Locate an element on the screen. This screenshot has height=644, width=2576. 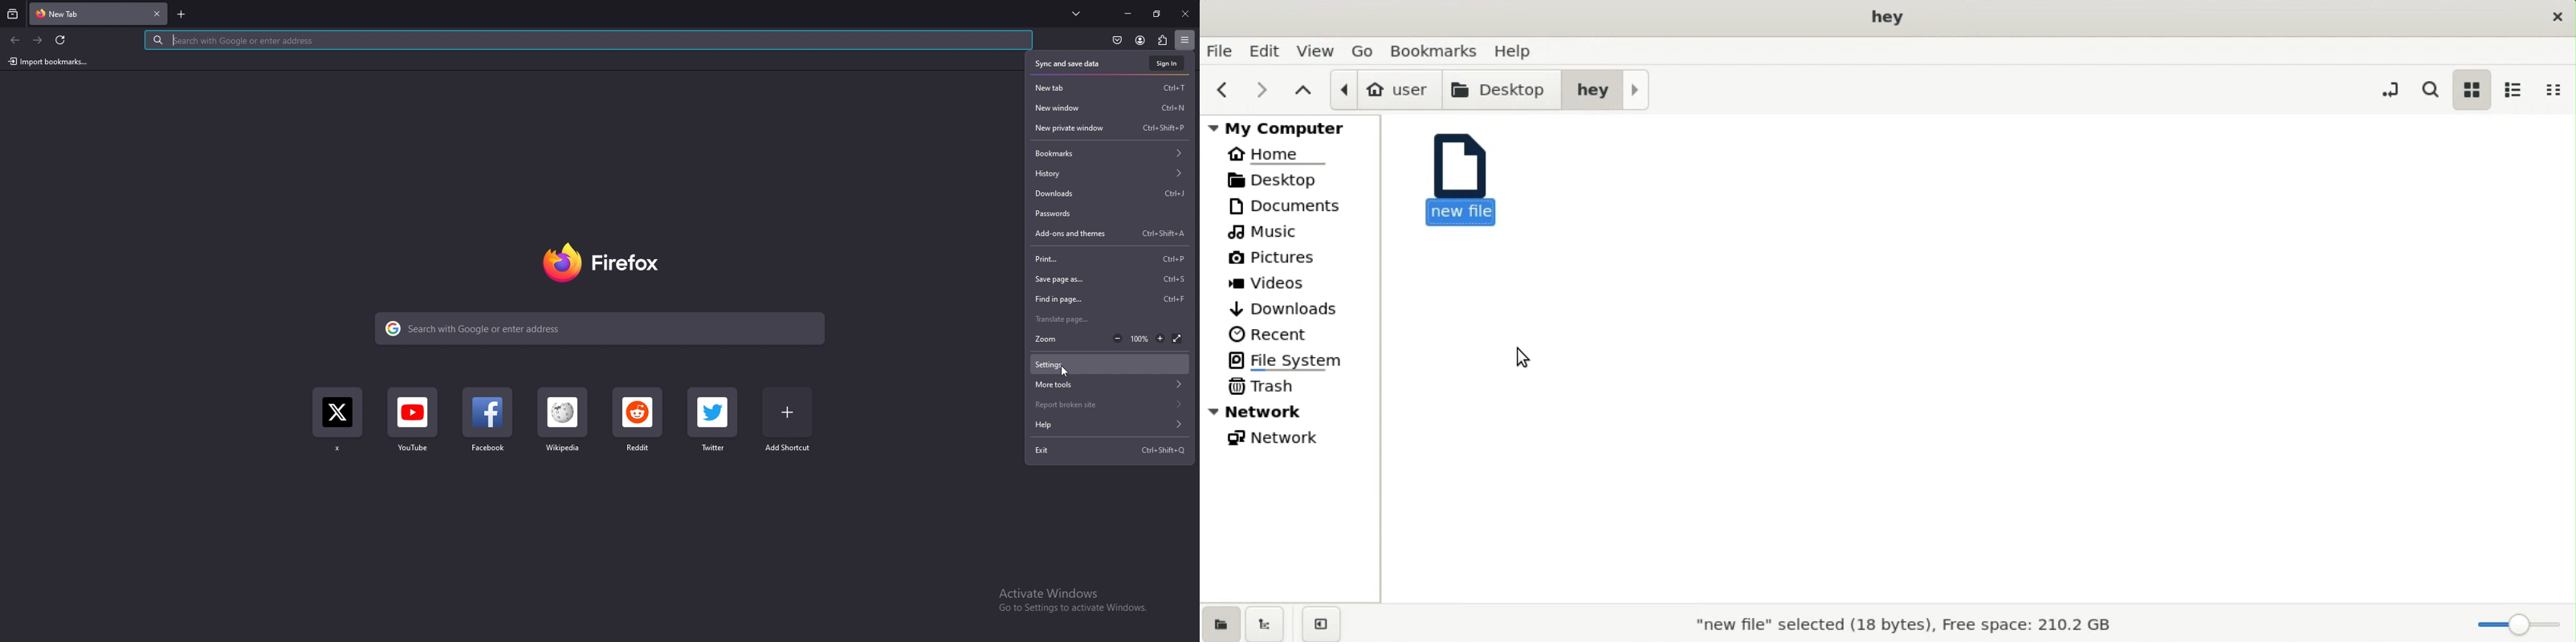
print is located at coordinates (1109, 259).